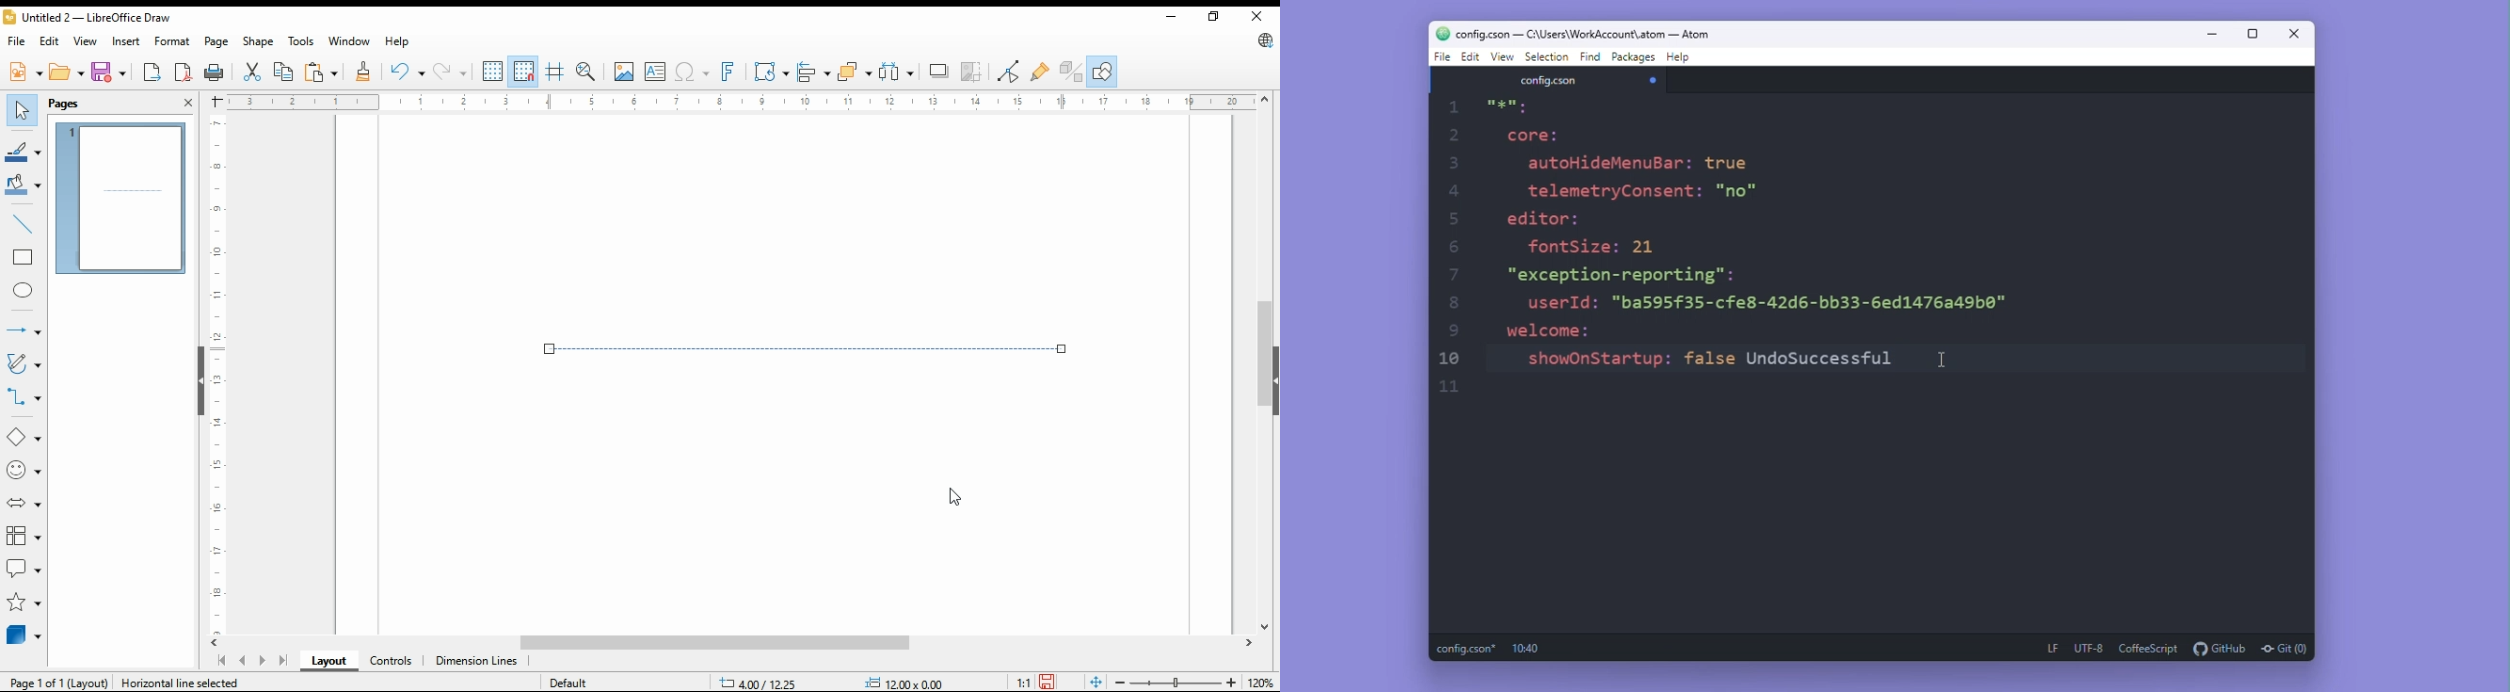 The height and width of the screenshot is (700, 2520). Describe the element at coordinates (219, 41) in the screenshot. I see `page` at that location.